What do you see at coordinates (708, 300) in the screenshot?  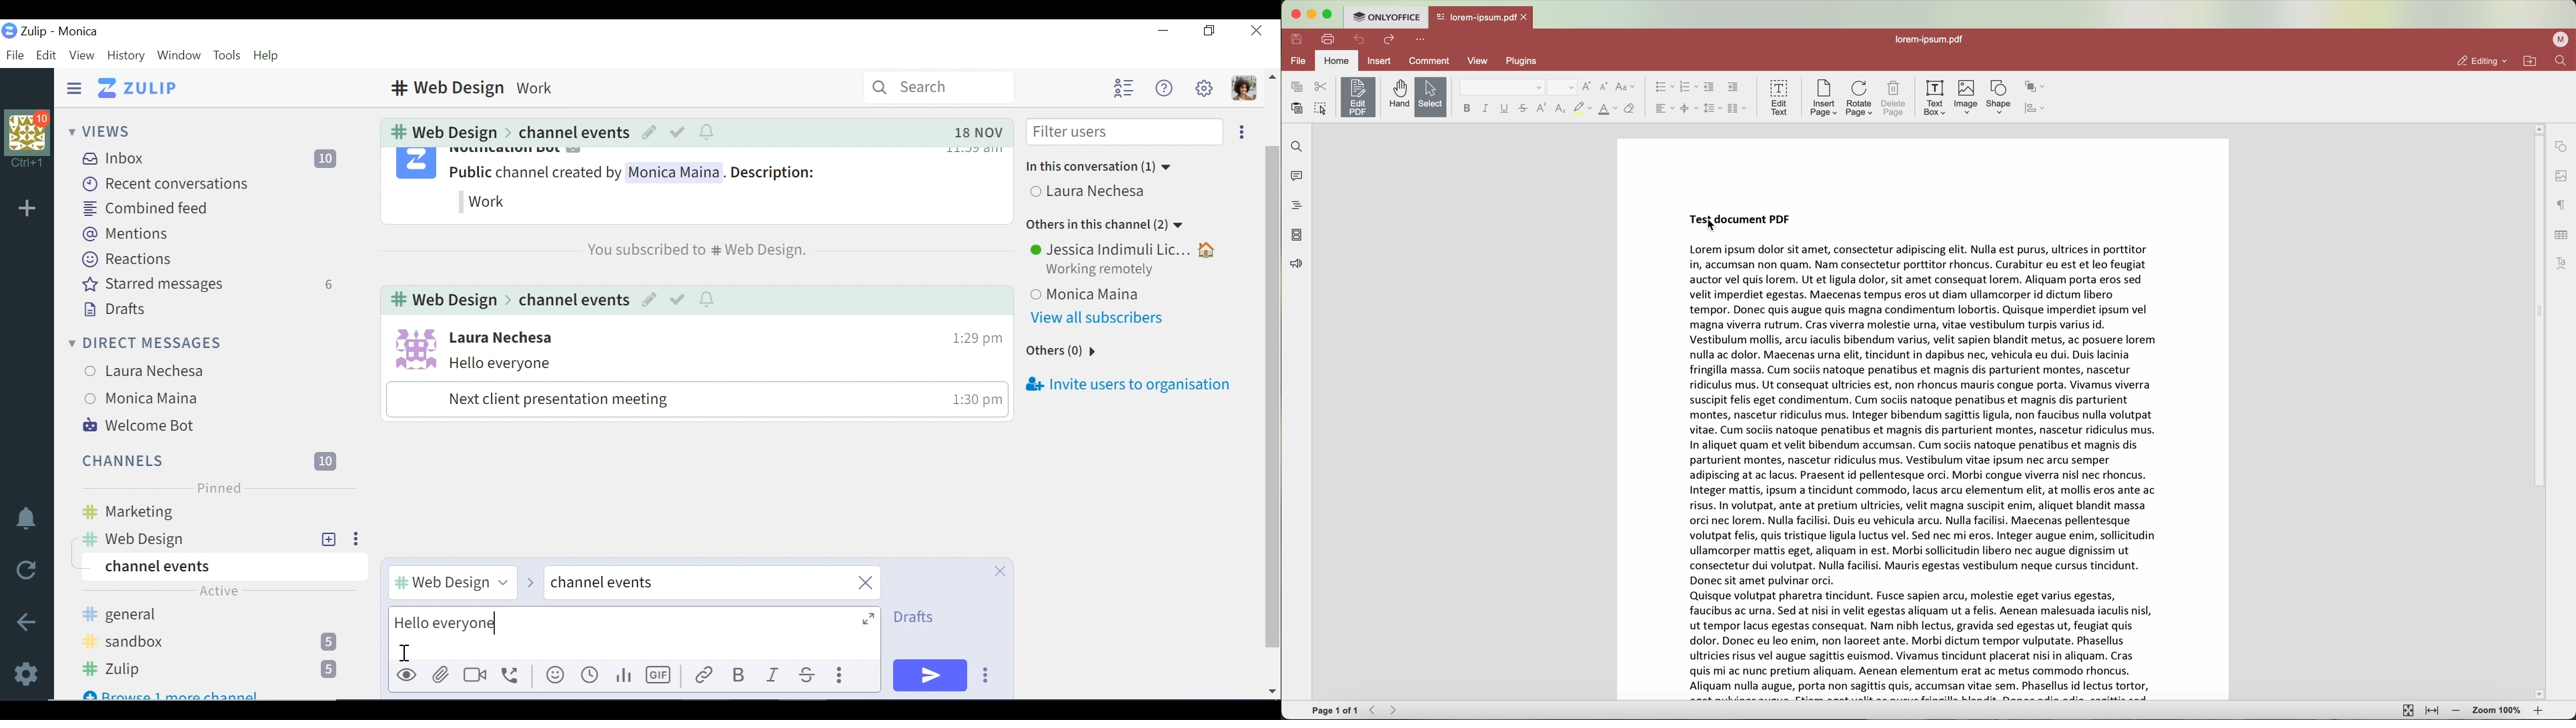 I see `notification` at bounding box center [708, 300].